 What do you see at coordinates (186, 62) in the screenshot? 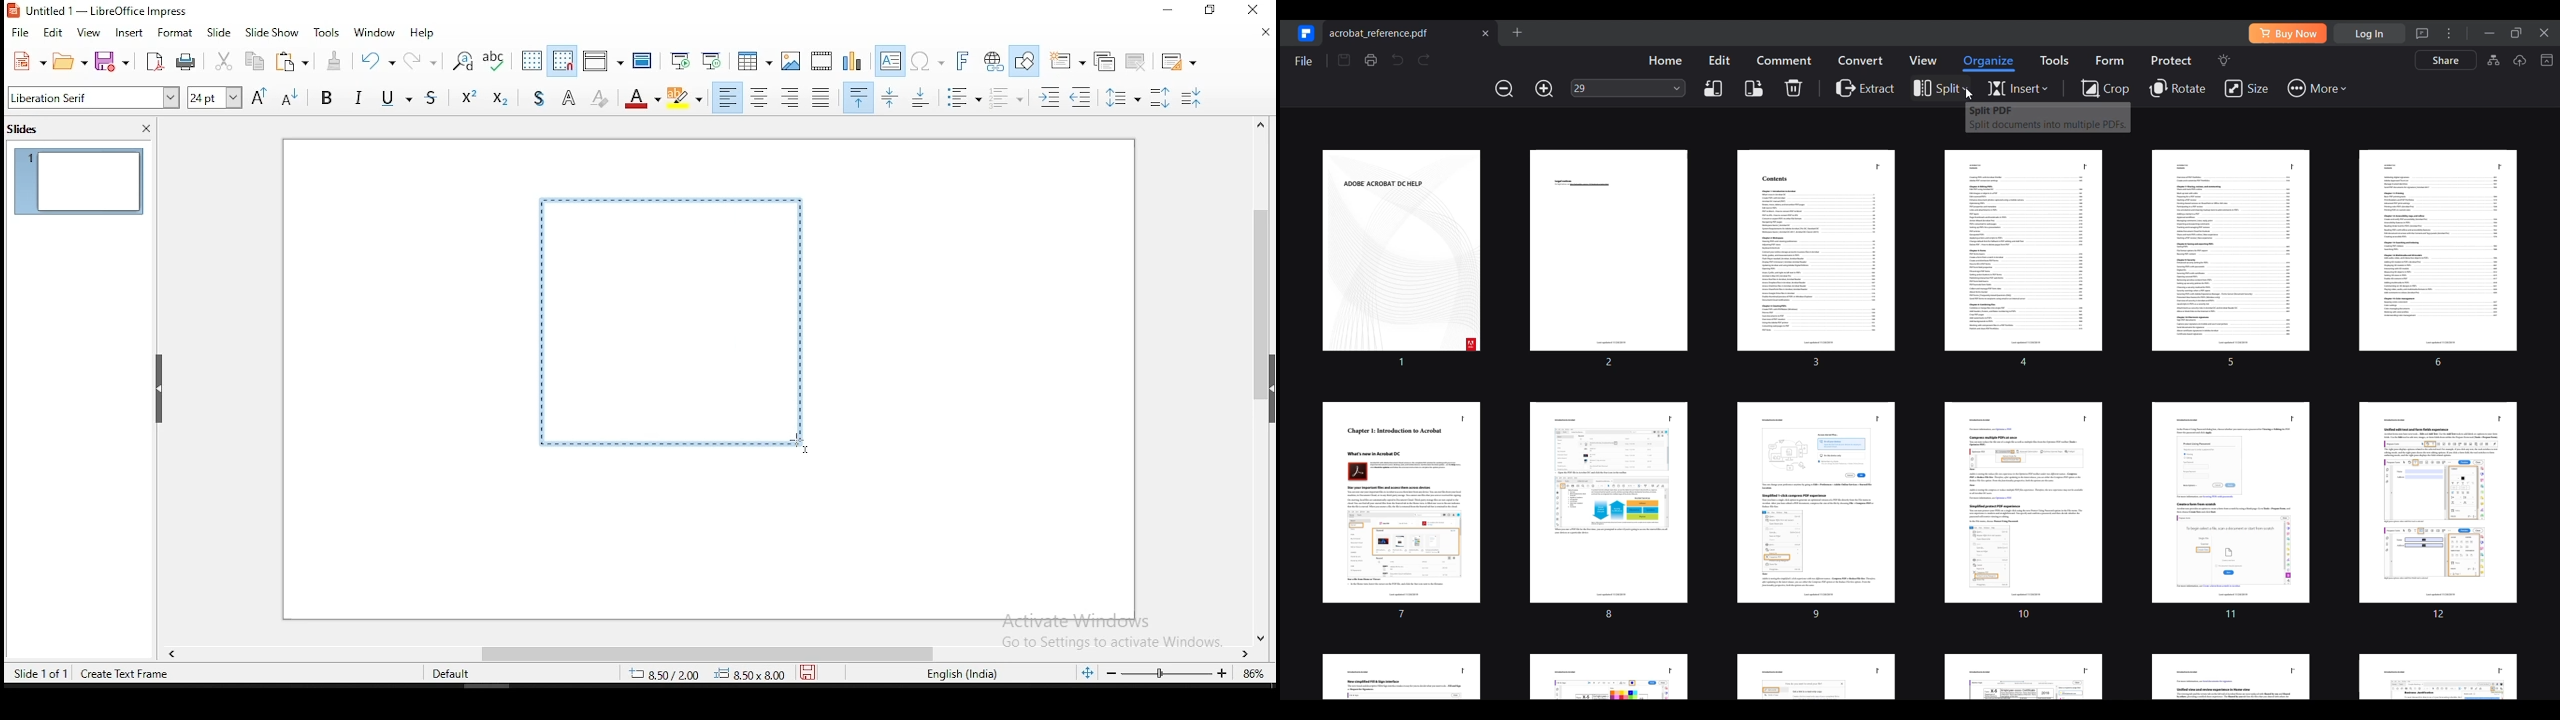
I see `print` at bounding box center [186, 62].